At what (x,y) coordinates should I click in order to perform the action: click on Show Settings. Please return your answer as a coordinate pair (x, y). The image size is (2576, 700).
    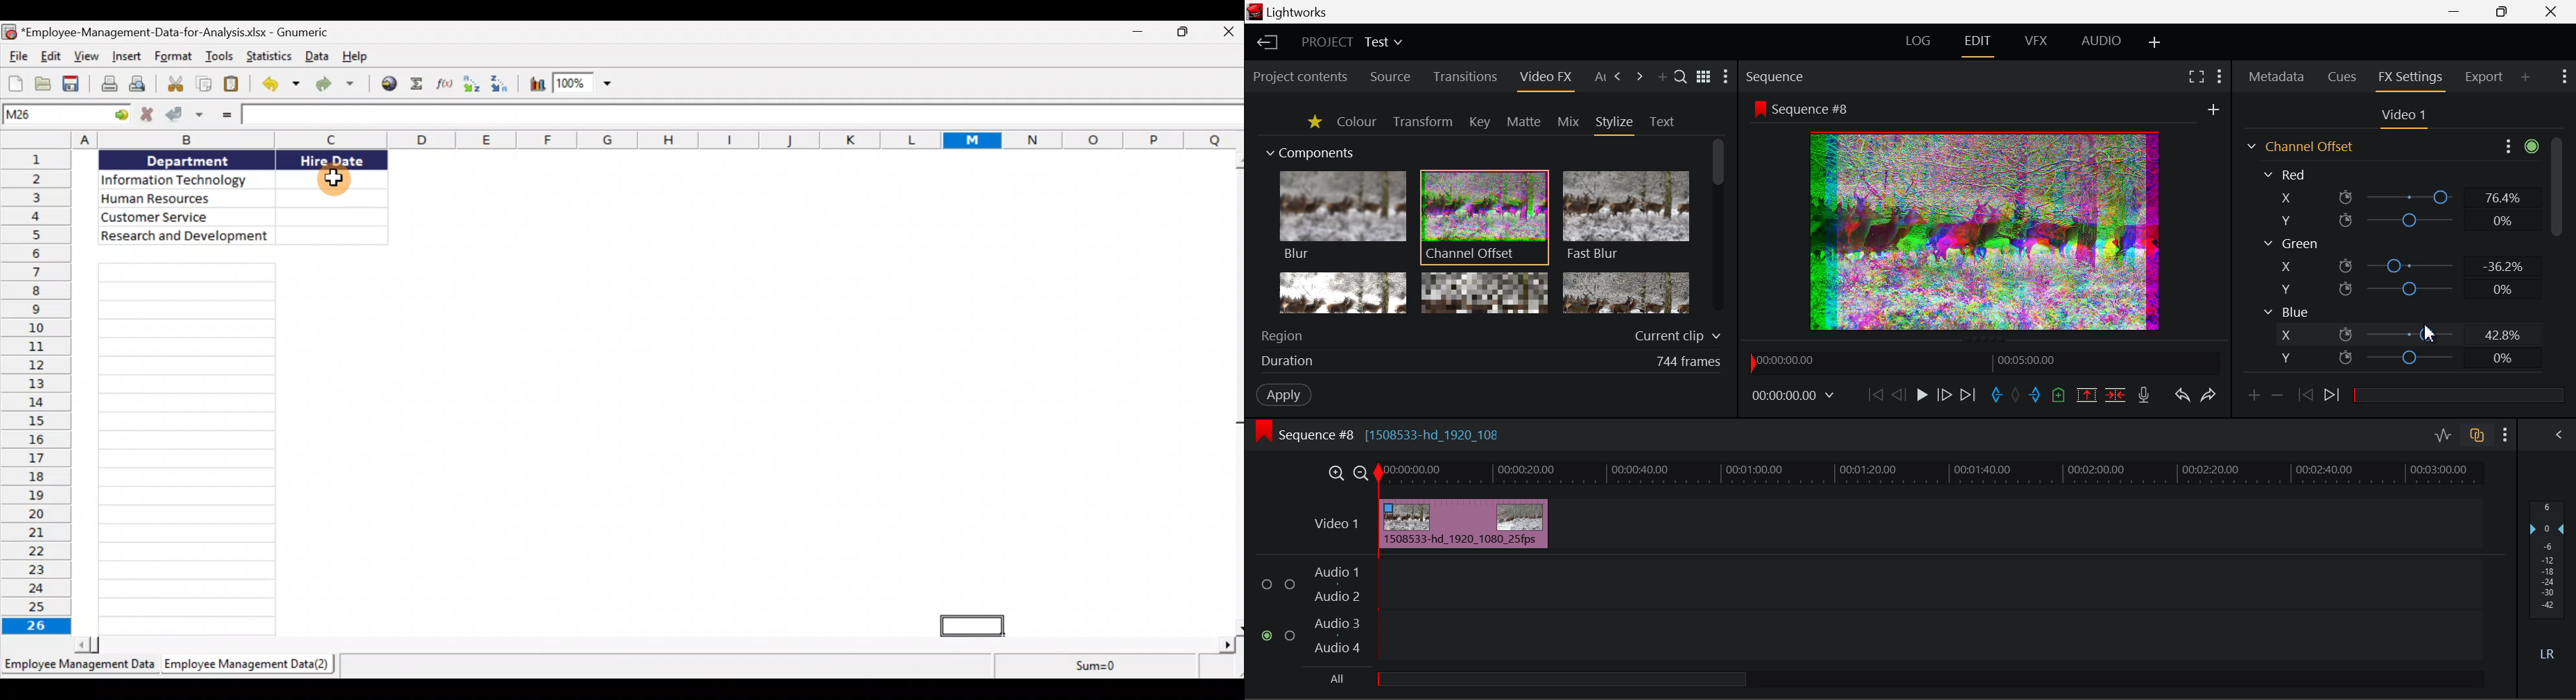
    Looking at the image, I should click on (2519, 147).